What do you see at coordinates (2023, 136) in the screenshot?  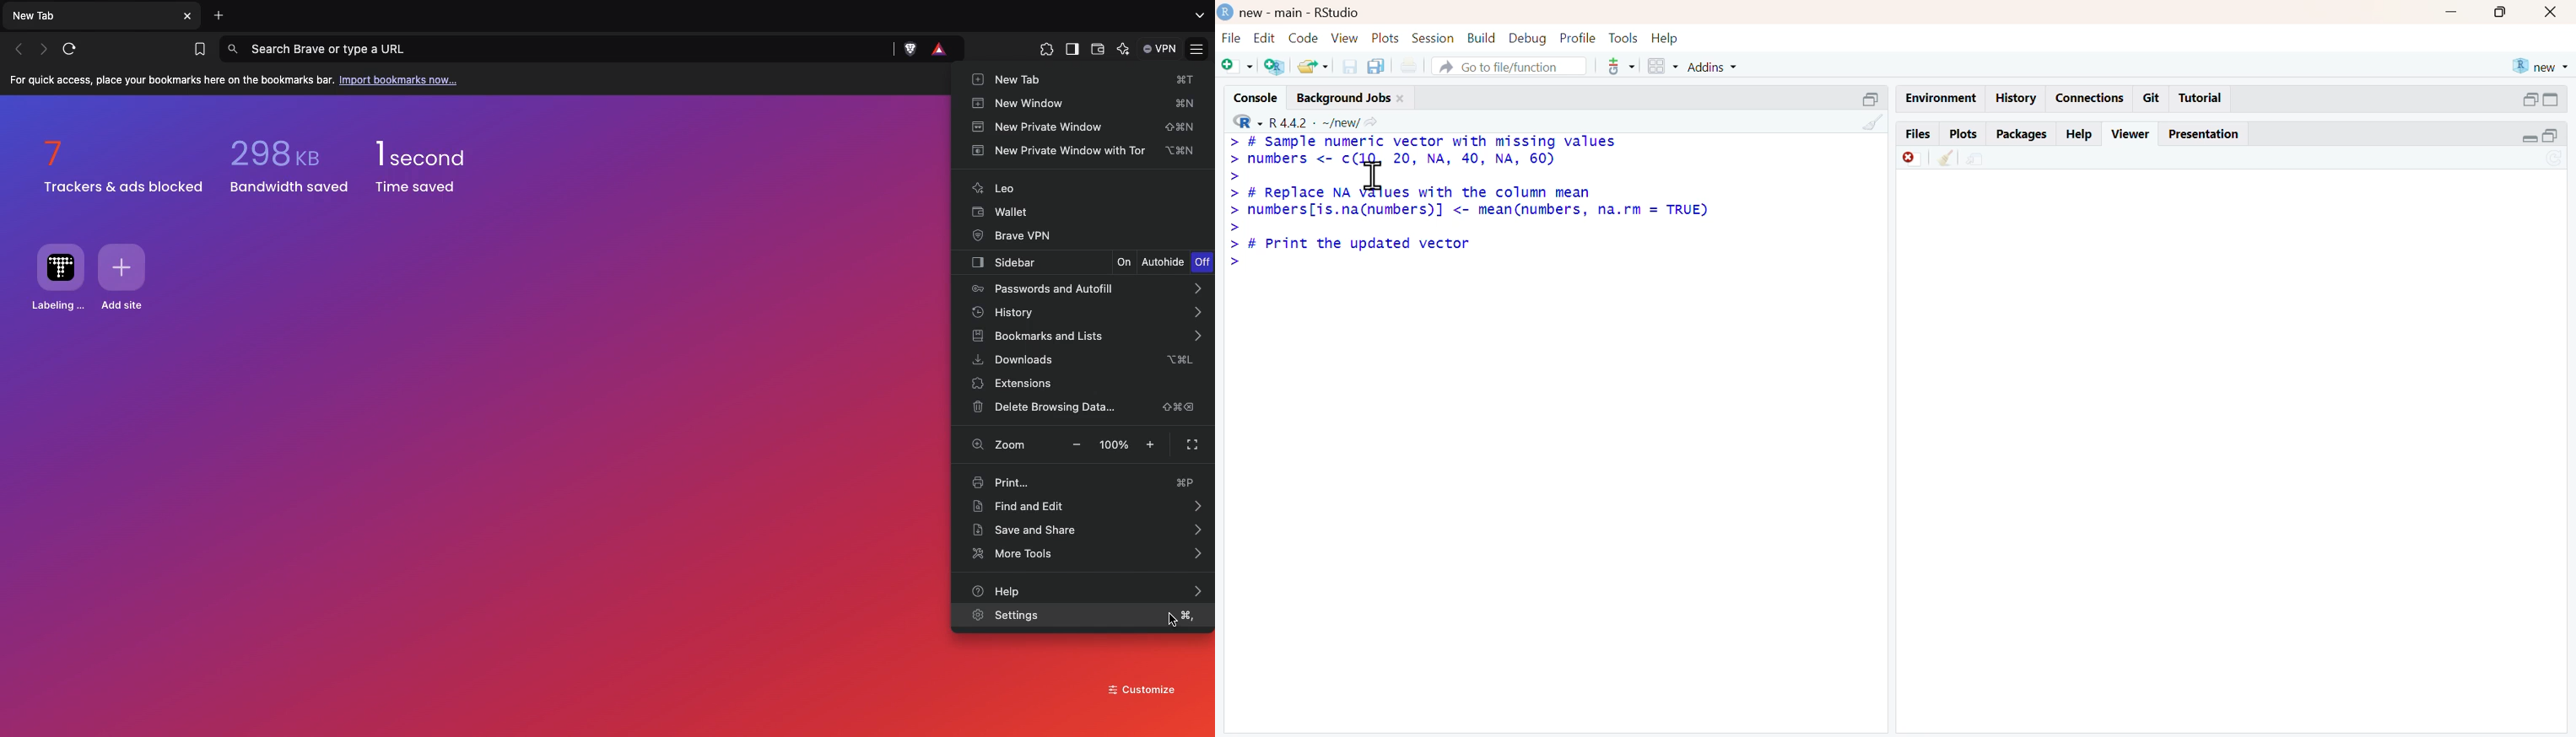 I see `packages` at bounding box center [2023, 136].